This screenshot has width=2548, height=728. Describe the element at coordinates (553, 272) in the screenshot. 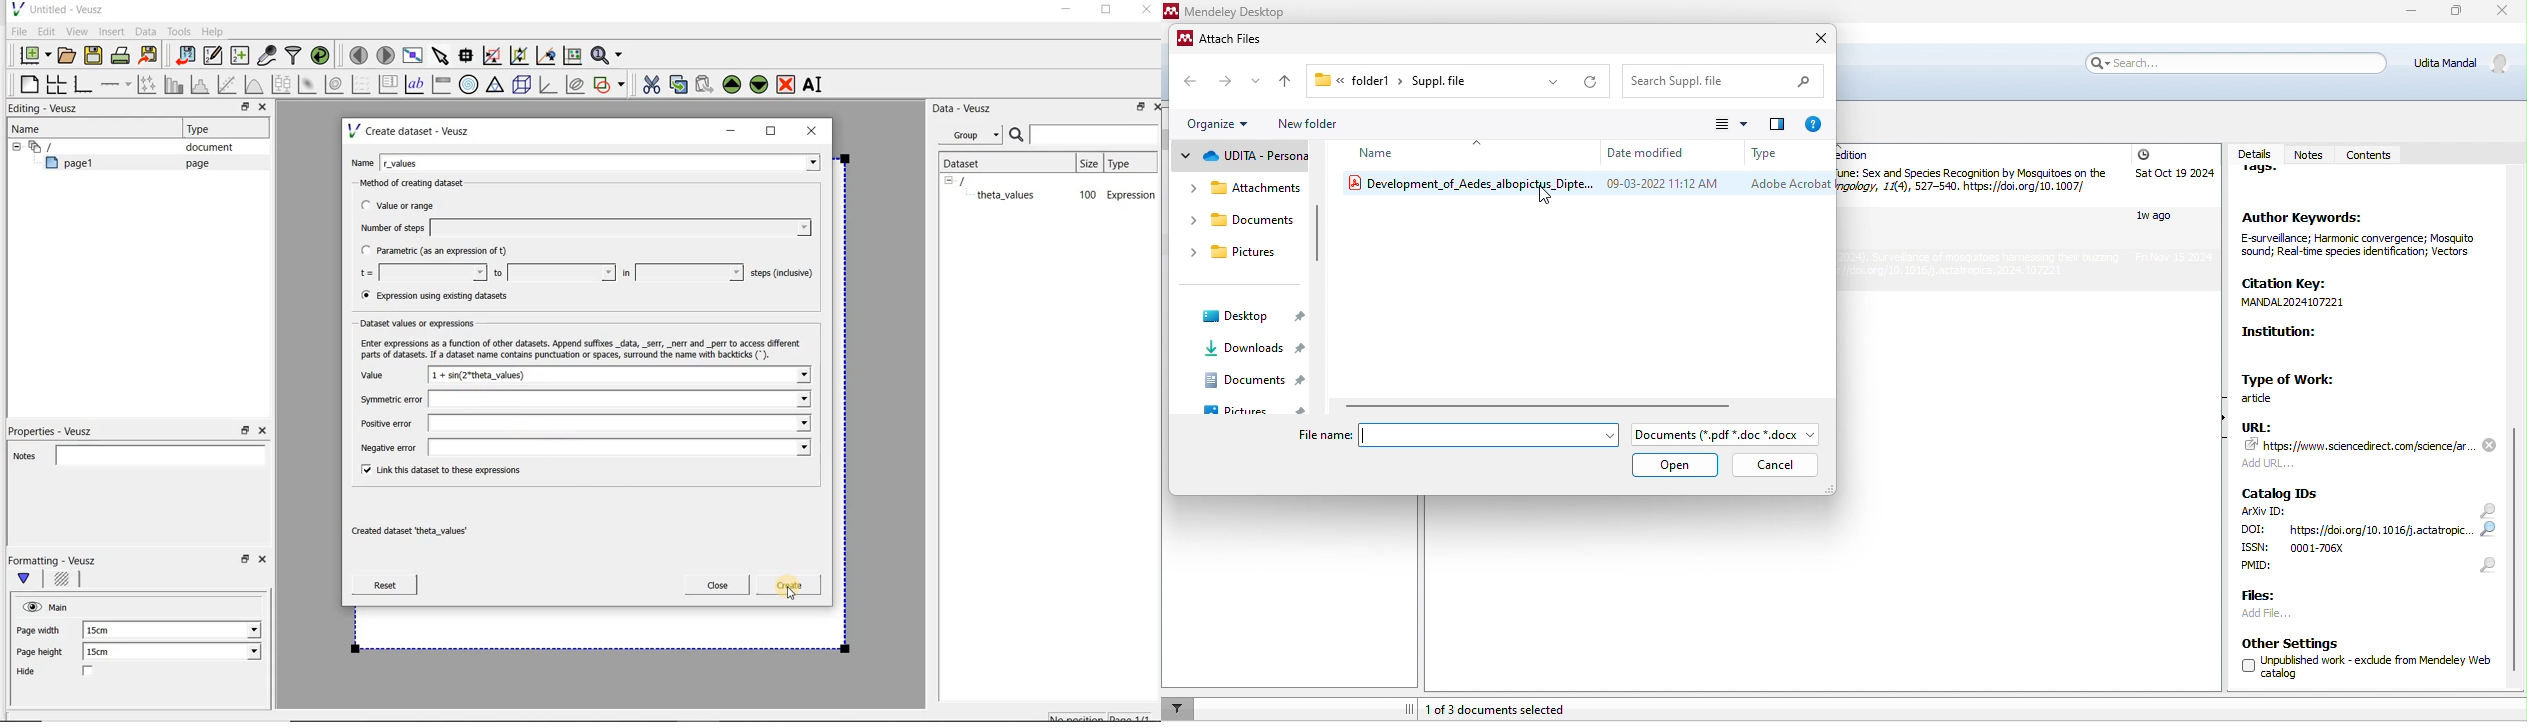

I see `to` at that location.